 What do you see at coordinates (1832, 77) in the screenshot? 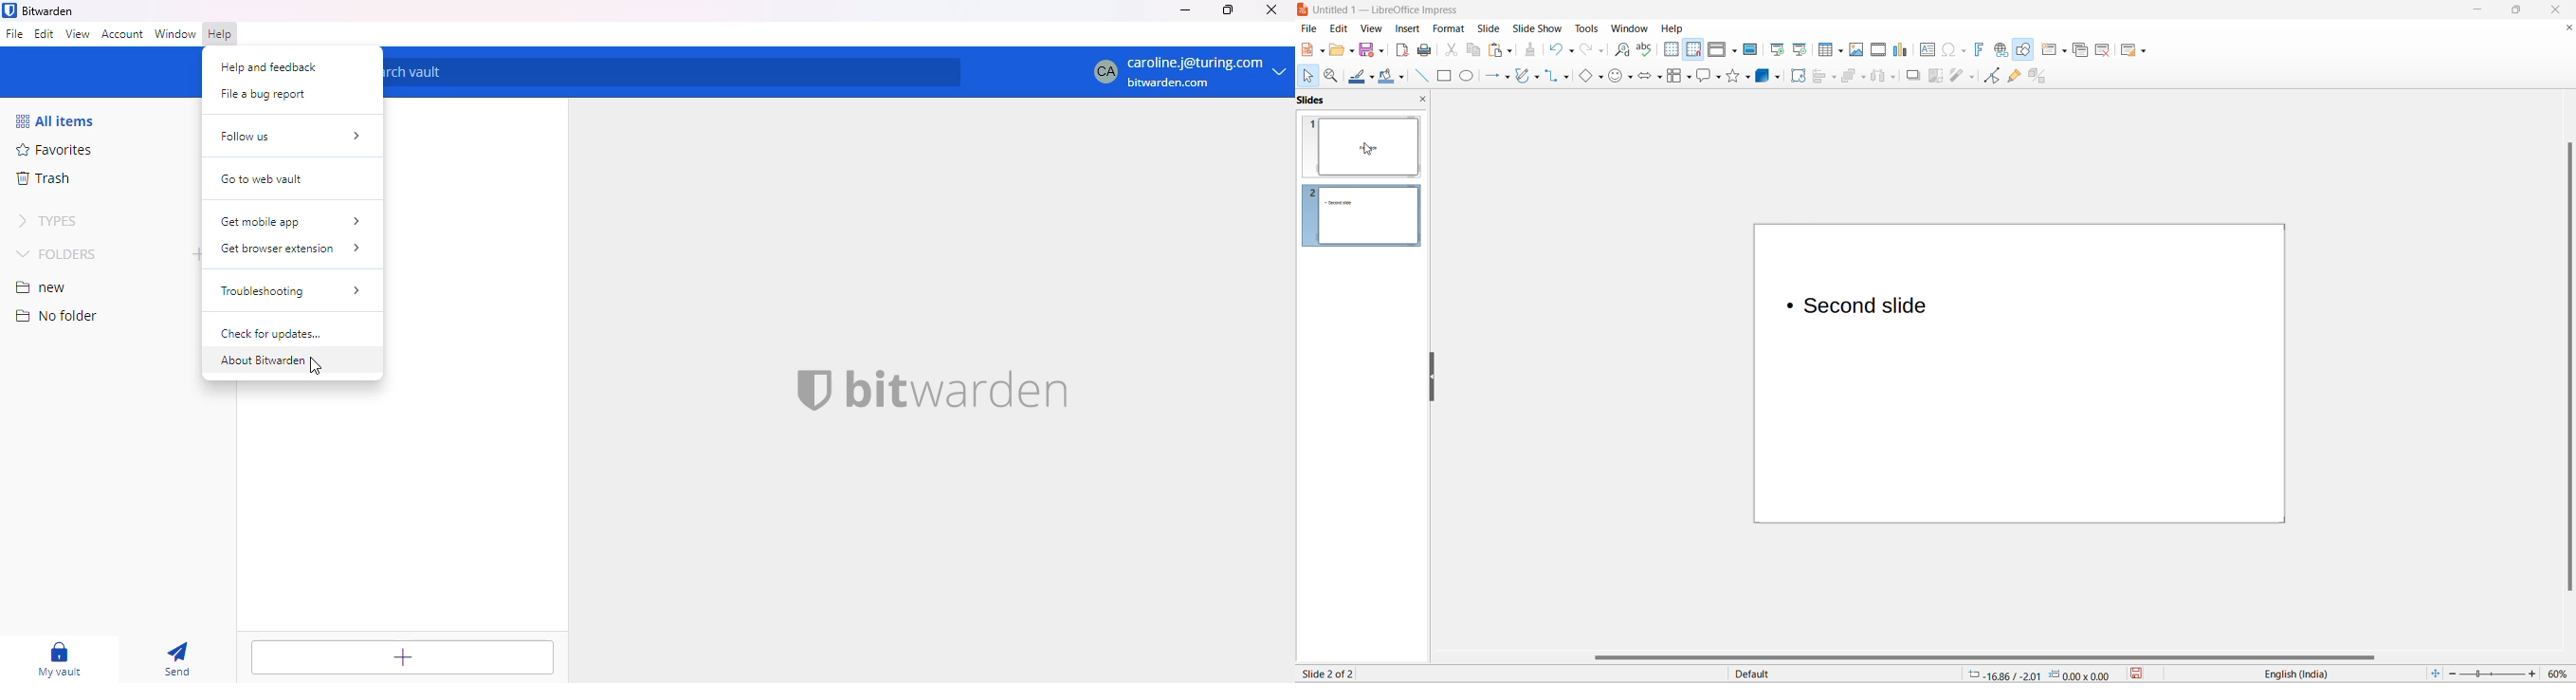
I see `align object options` at bounding box center [1832, 77].